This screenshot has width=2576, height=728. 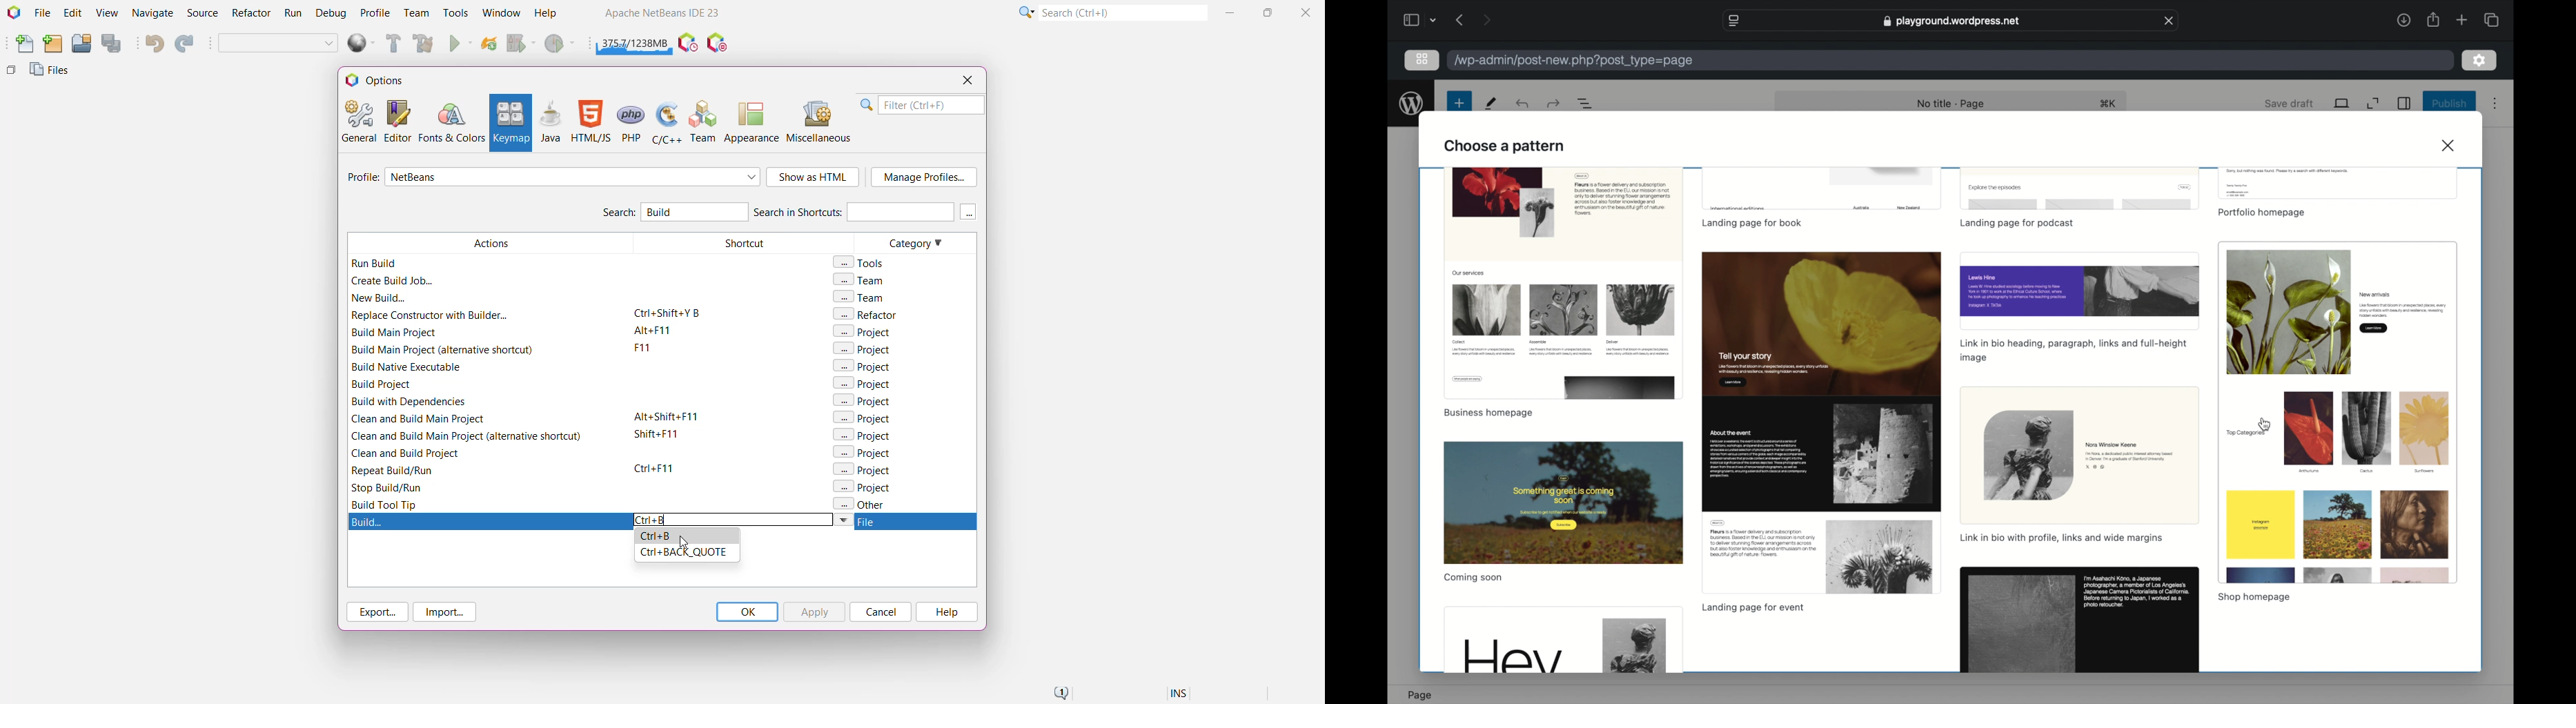 I want to click on save draft, so click(x=2289, y=103).